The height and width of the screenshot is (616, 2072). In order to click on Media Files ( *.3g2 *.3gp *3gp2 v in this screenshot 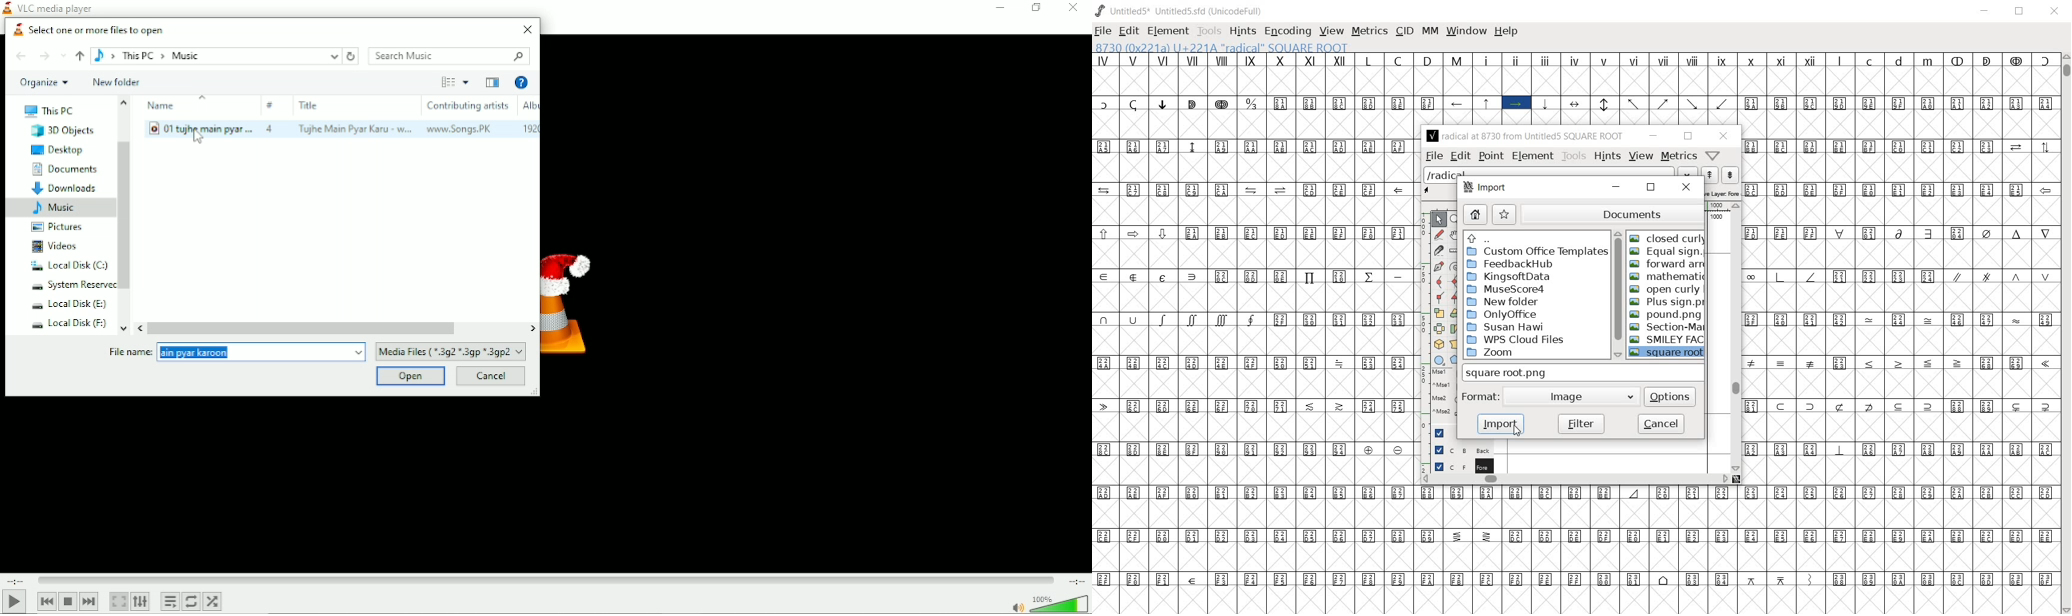, I will do `click(451, 352)`.